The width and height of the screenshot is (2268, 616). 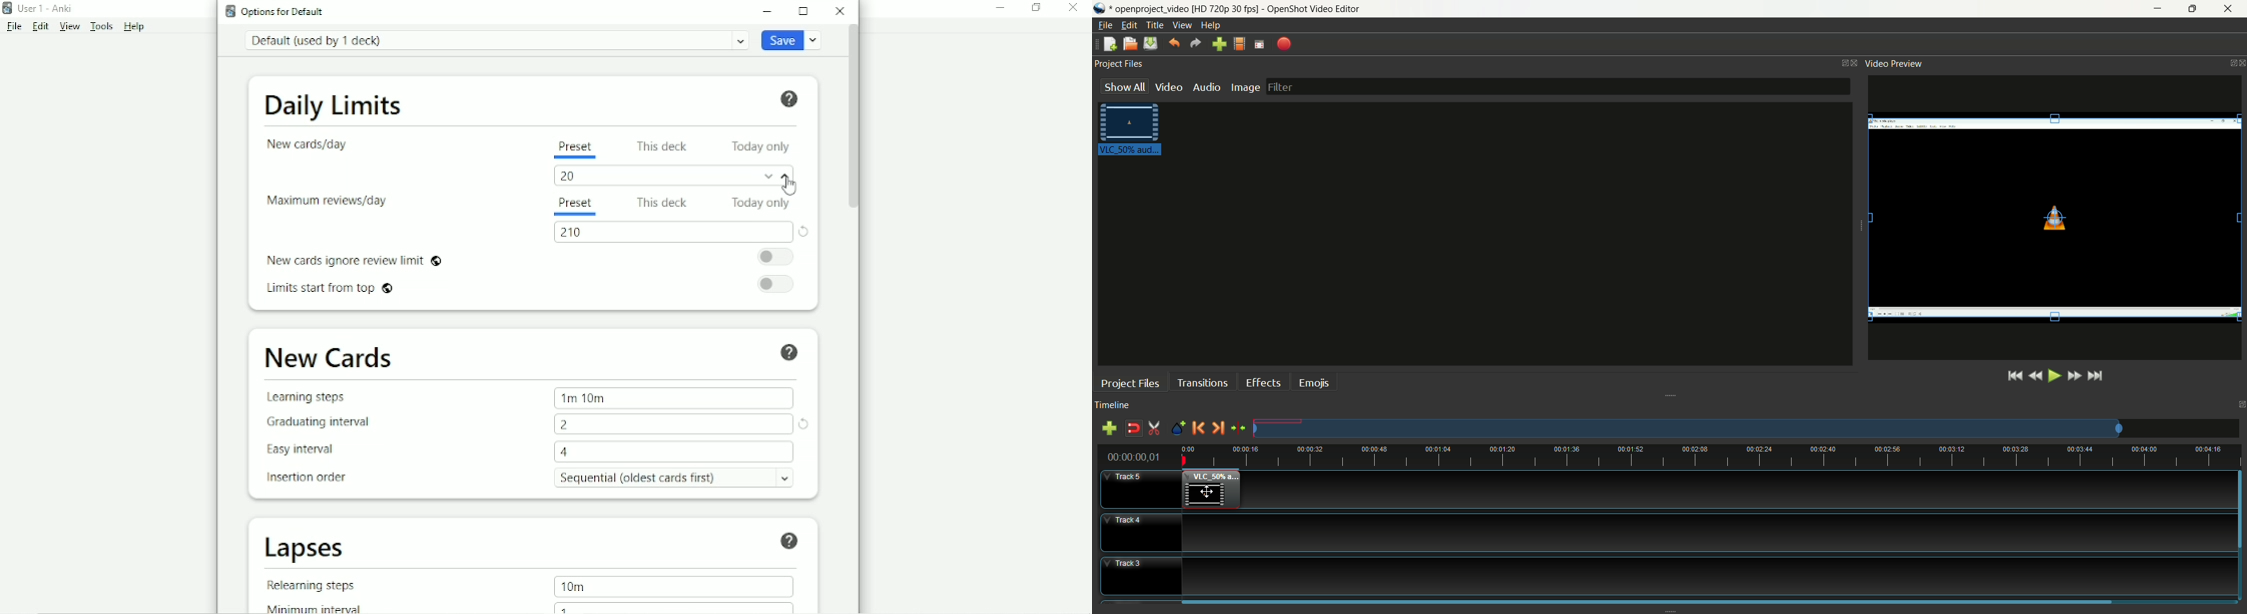 What do you see at coordinates (767, 11) in the screenshot?
I see `Minimize` at bounding box center [767, 11].